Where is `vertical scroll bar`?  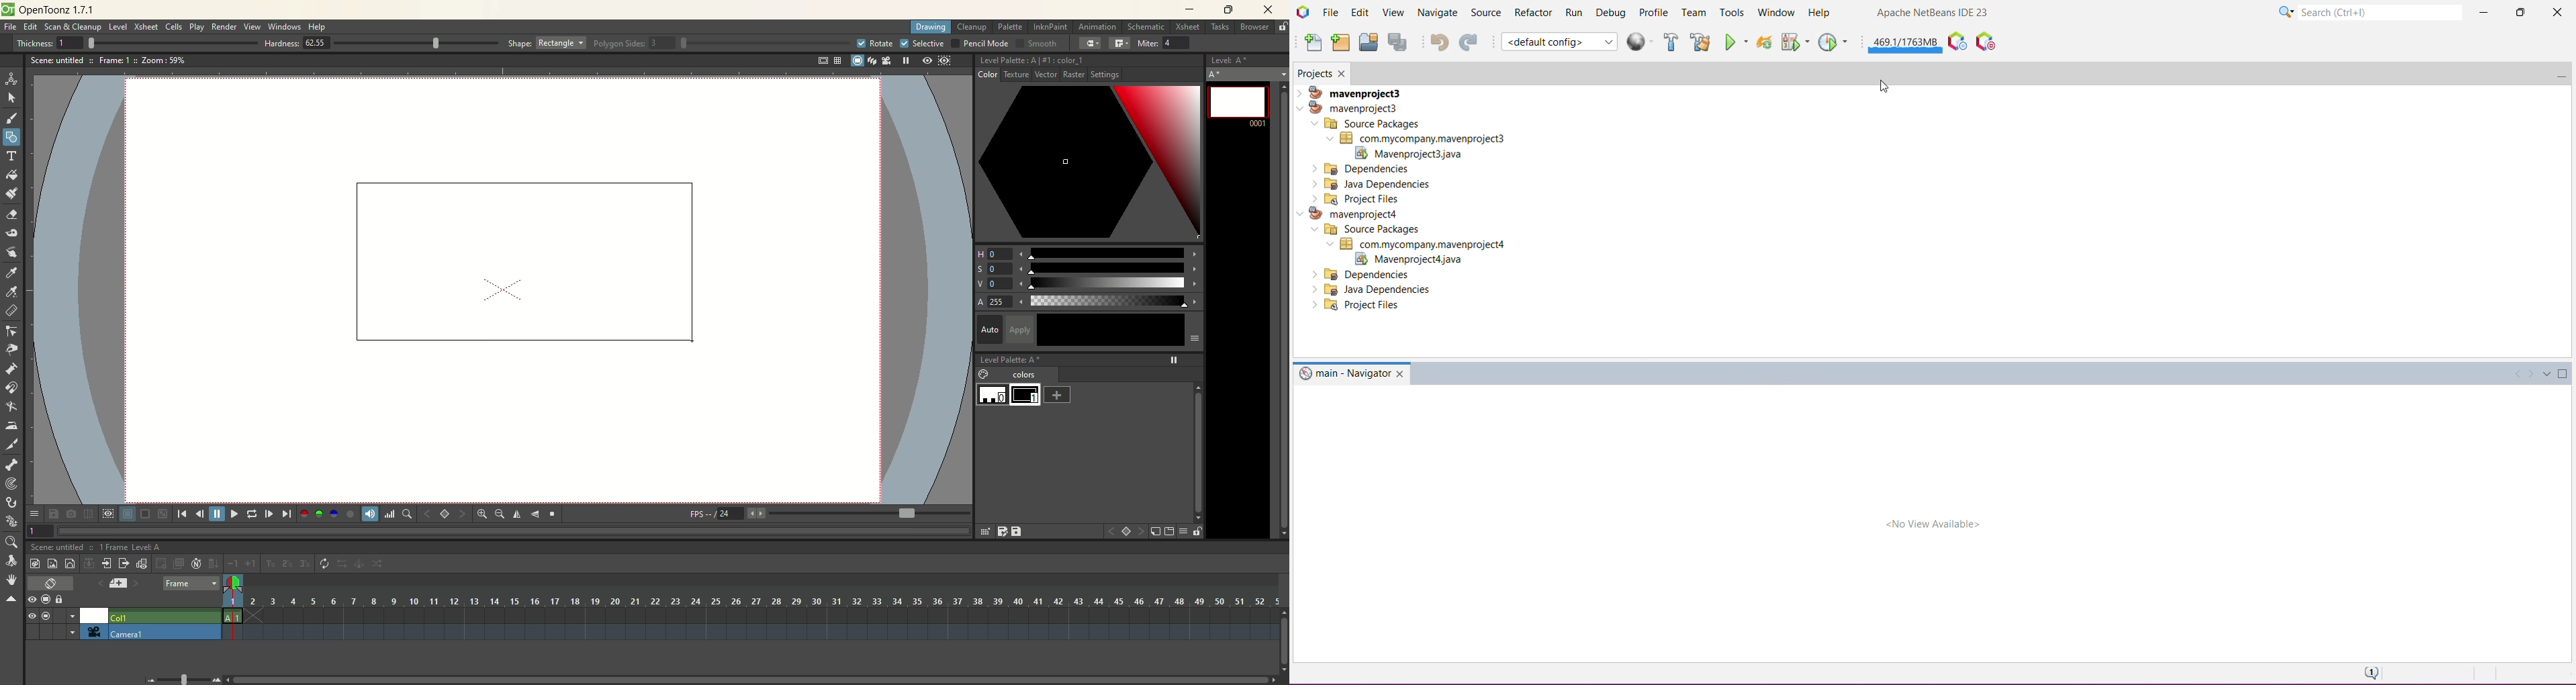 vertical scroll bar is located at coordinates (1280, 308).